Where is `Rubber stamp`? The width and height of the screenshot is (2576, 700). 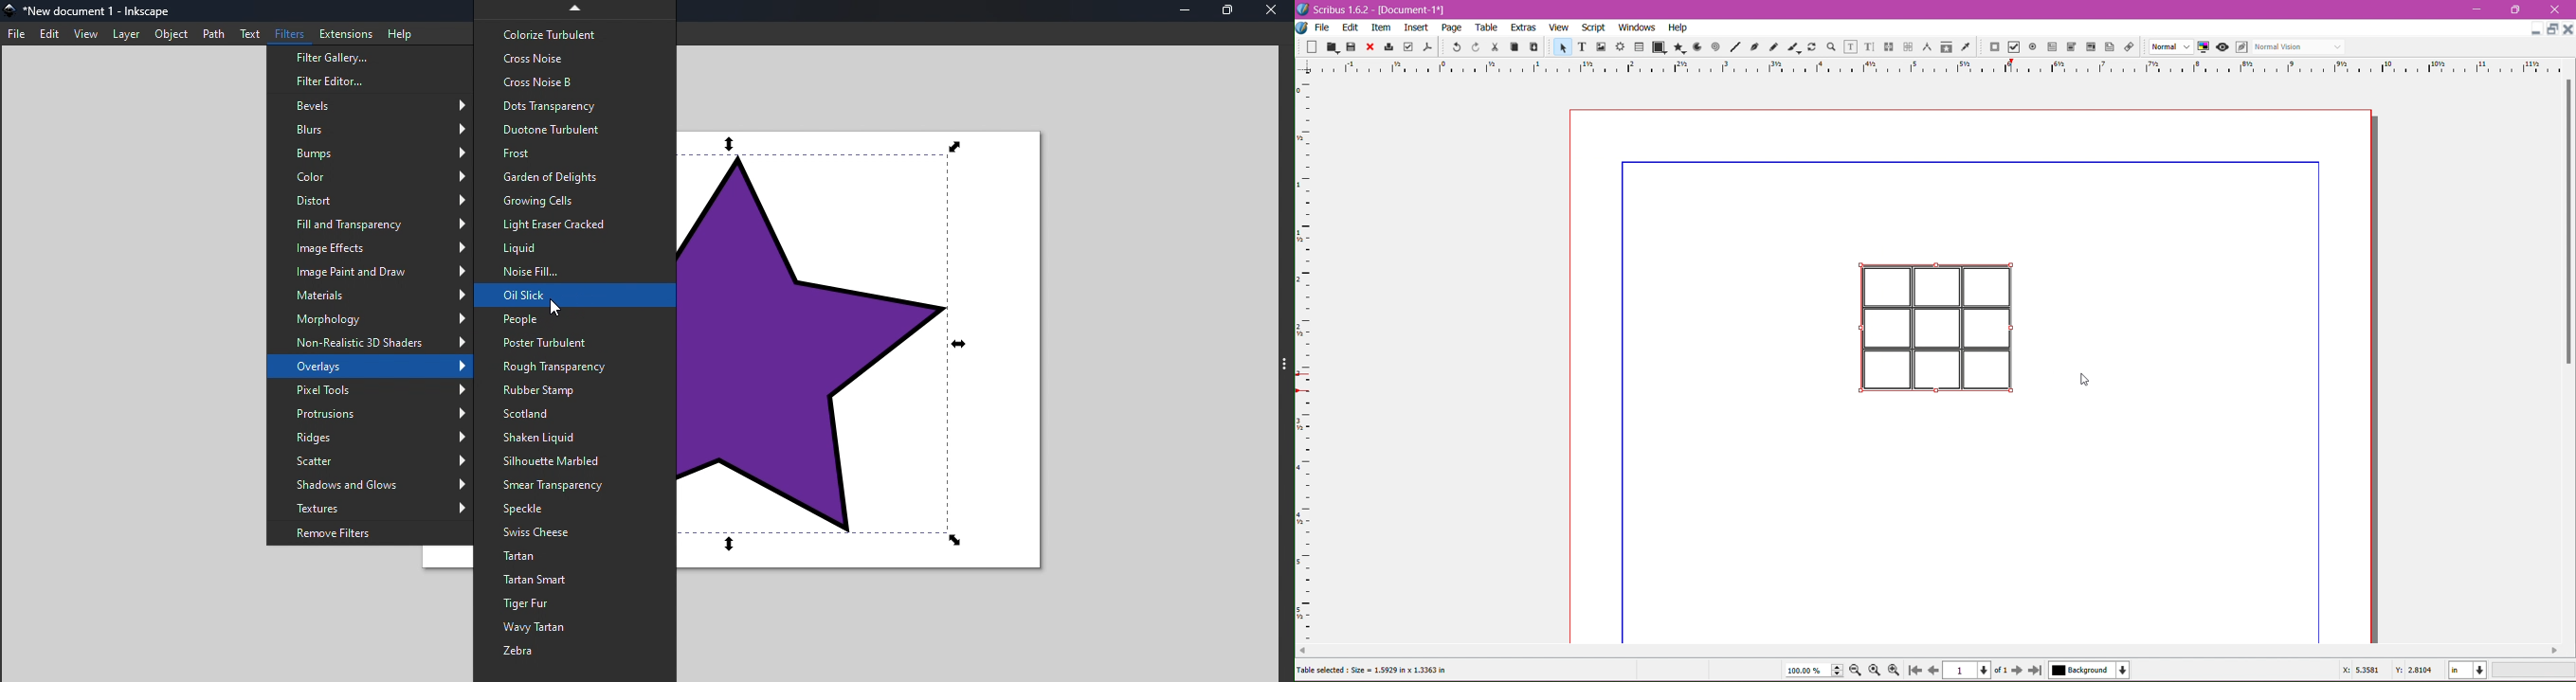
Rubber stamp is located at coordinates (574, 390).